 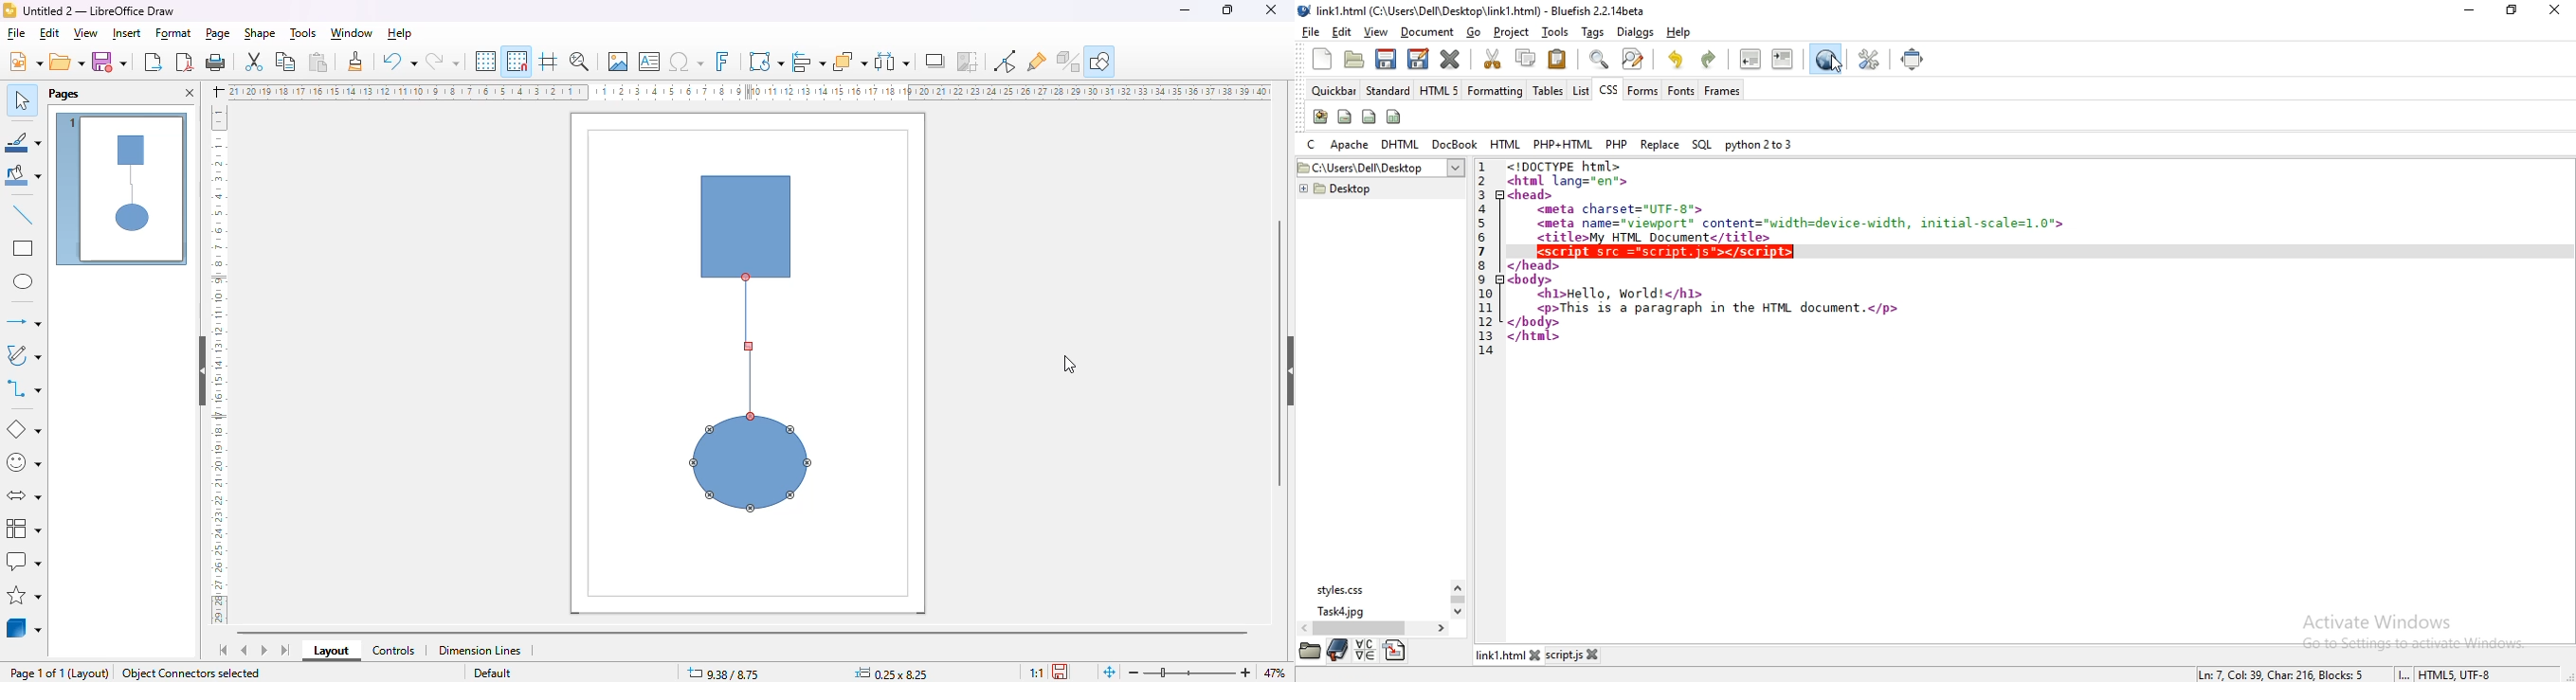 I want to click on vertical scroll bar, so click(x=1280, y=353).